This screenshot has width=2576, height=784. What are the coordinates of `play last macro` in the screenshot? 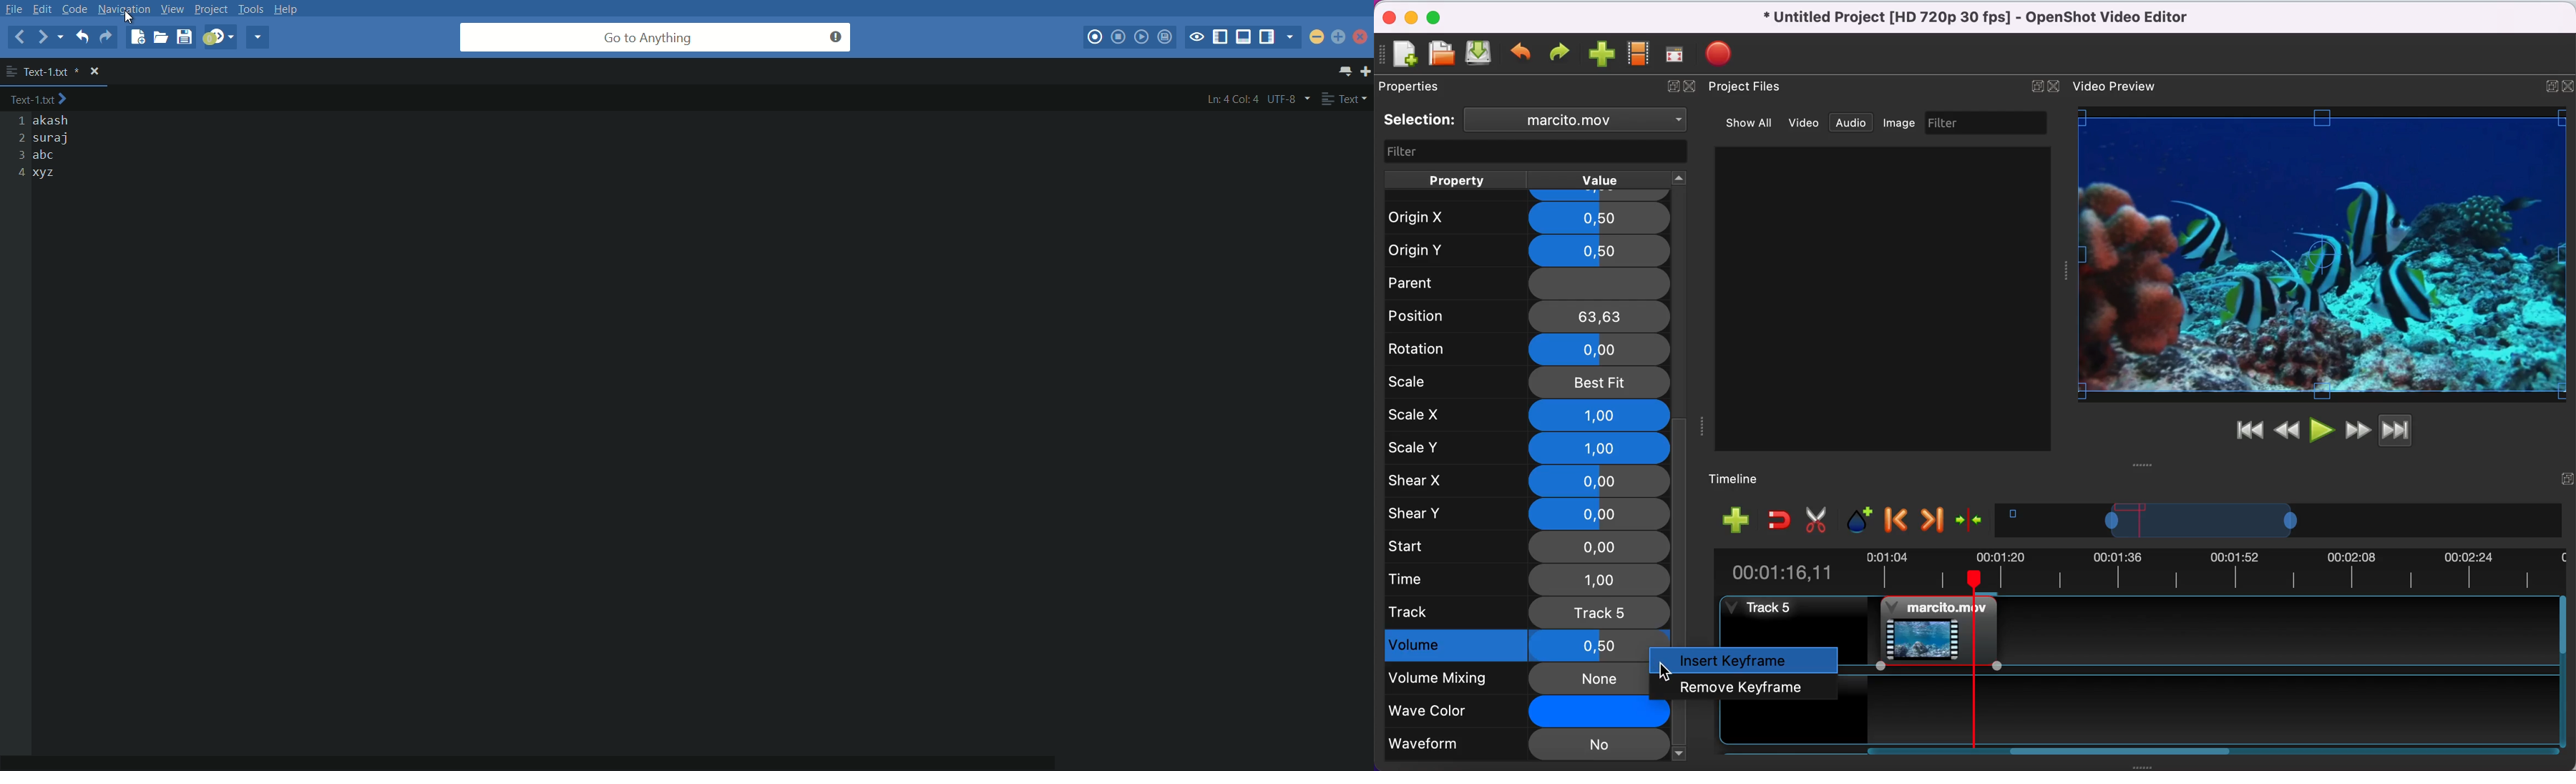 It's located at (1141, 37).